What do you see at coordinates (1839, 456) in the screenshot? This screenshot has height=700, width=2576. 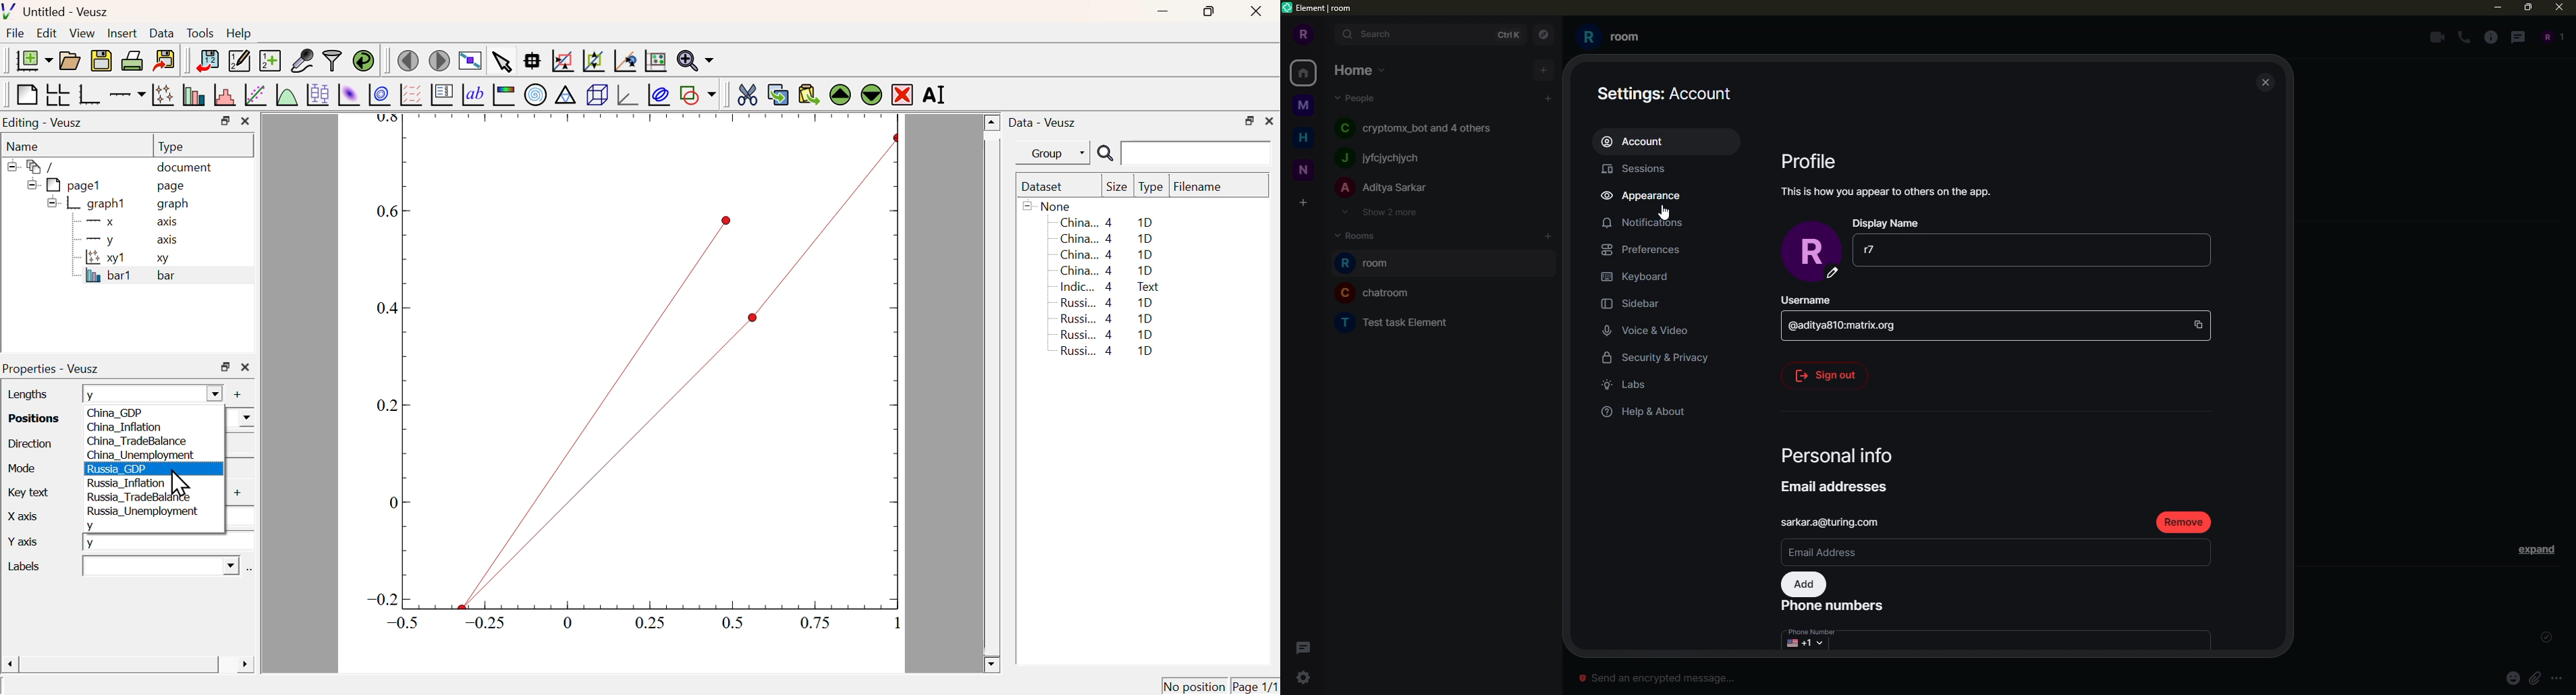 I see `personal info` at bounding box center [1839, 456].